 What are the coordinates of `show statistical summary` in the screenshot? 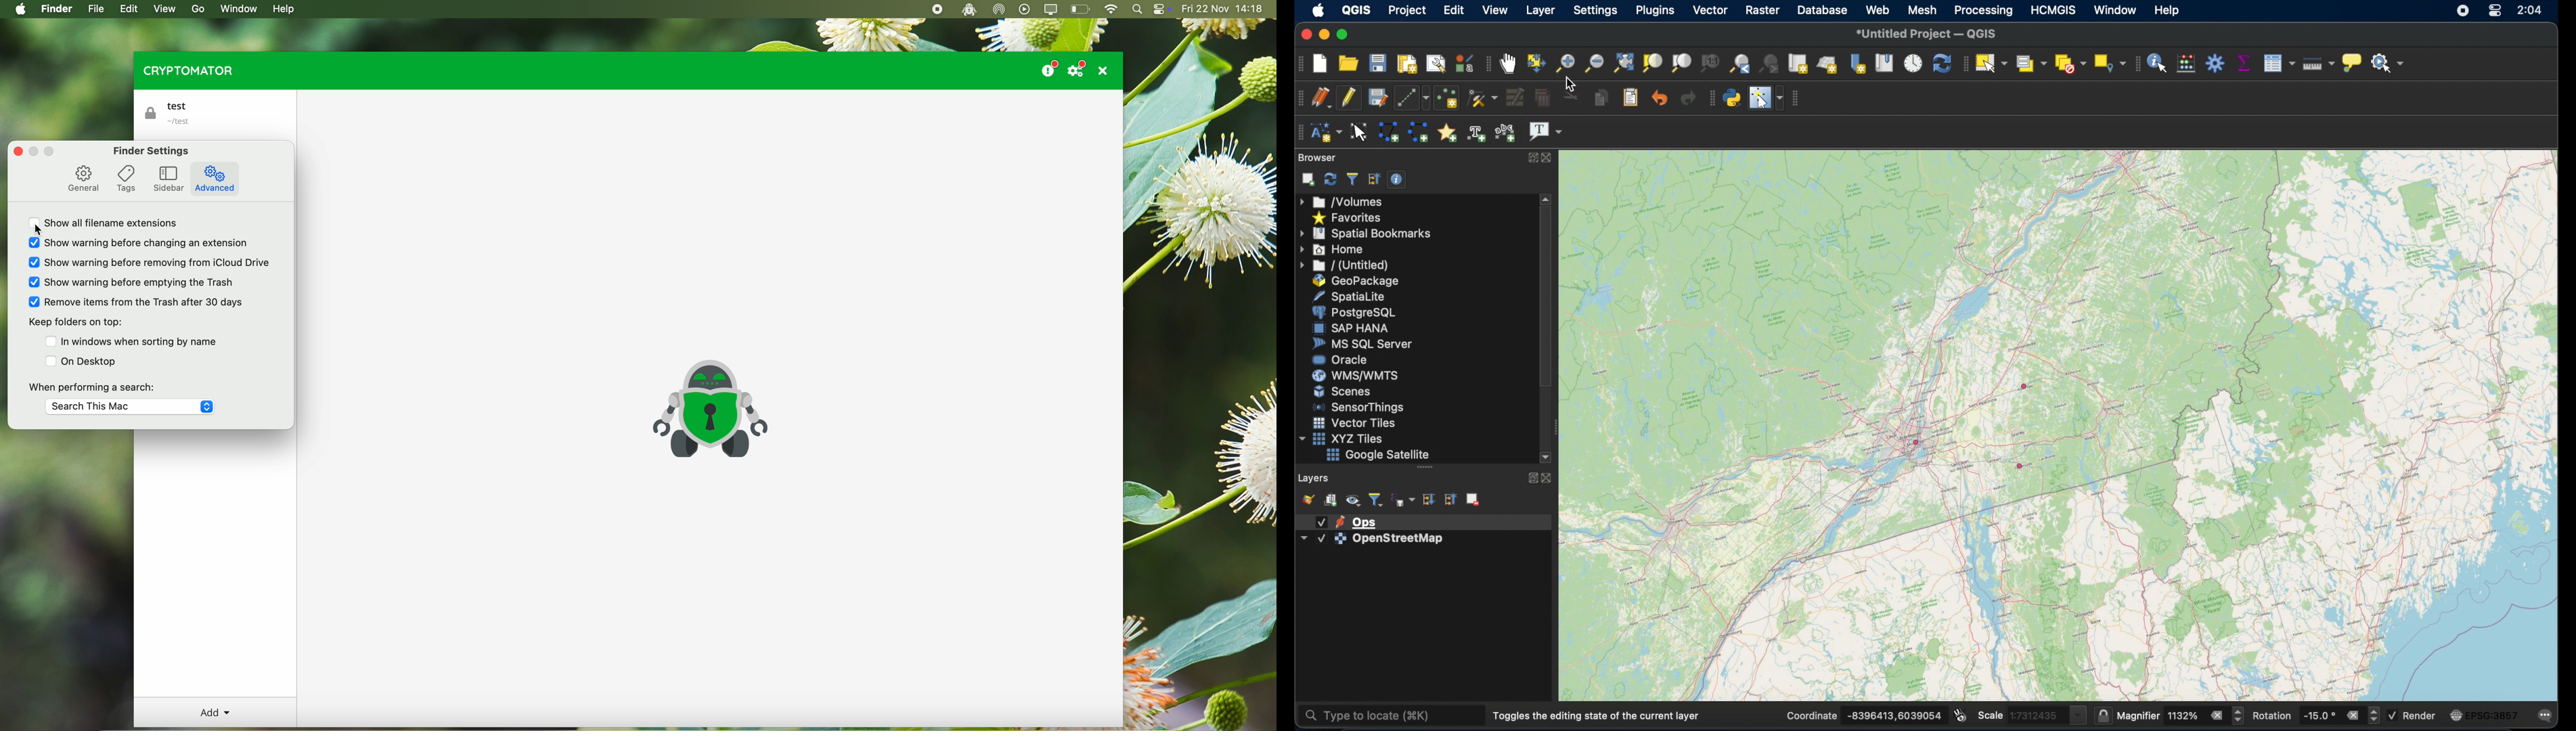 It's located at (2244, 62).